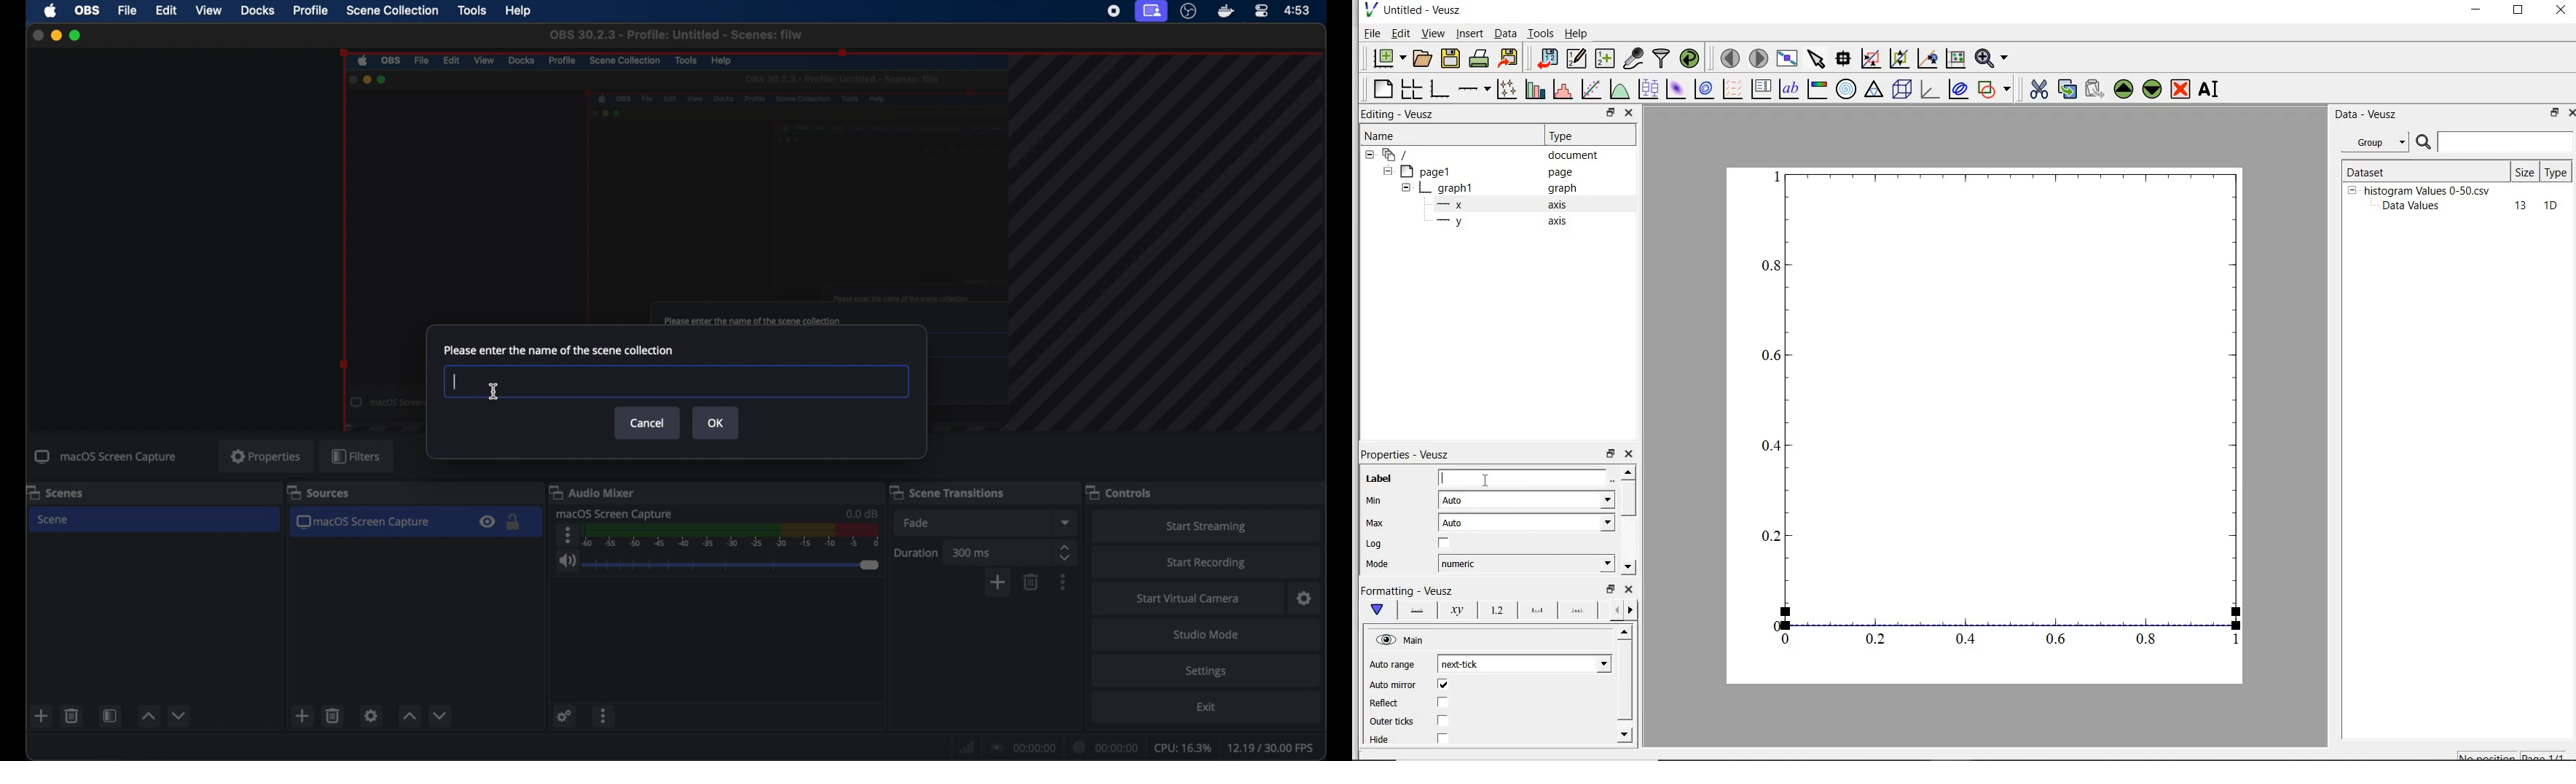 This screenshot has height=784, width=2576. Describe the element at coordinates (1729, 58) in the screenshot. I see `move to previous page` at that location.